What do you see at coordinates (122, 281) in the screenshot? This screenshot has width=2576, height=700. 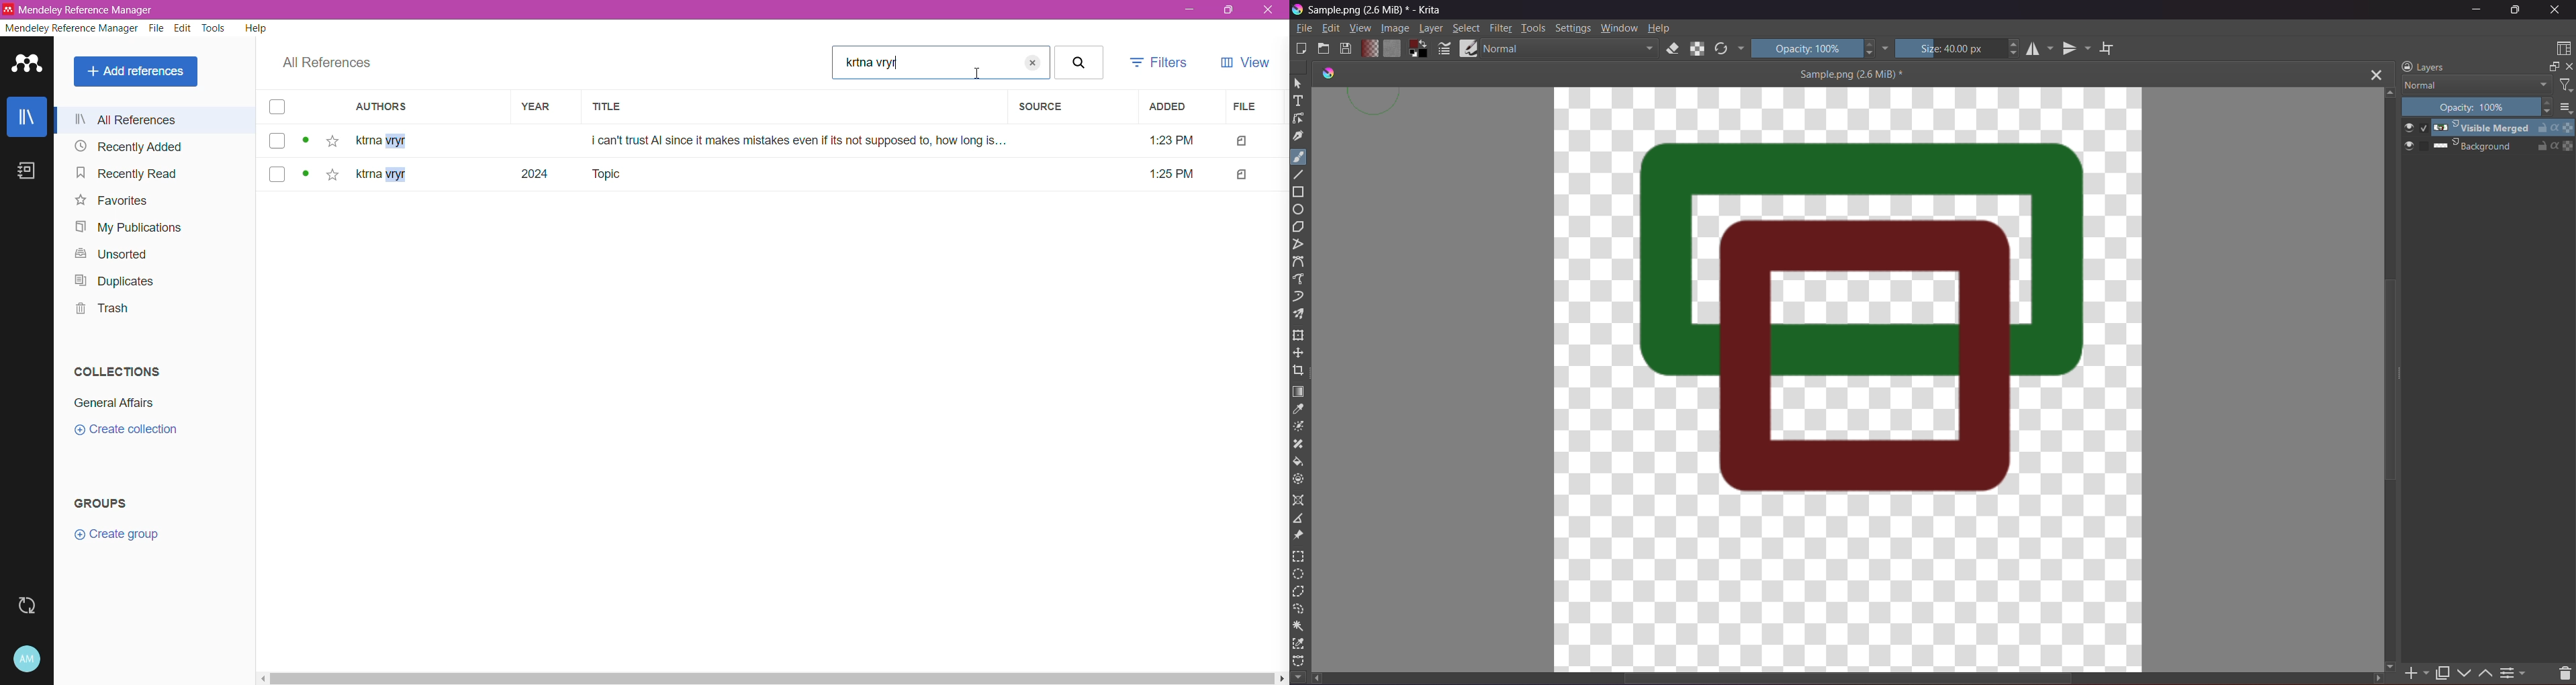 I see `Duplicates` at bounding box center [122, 281].